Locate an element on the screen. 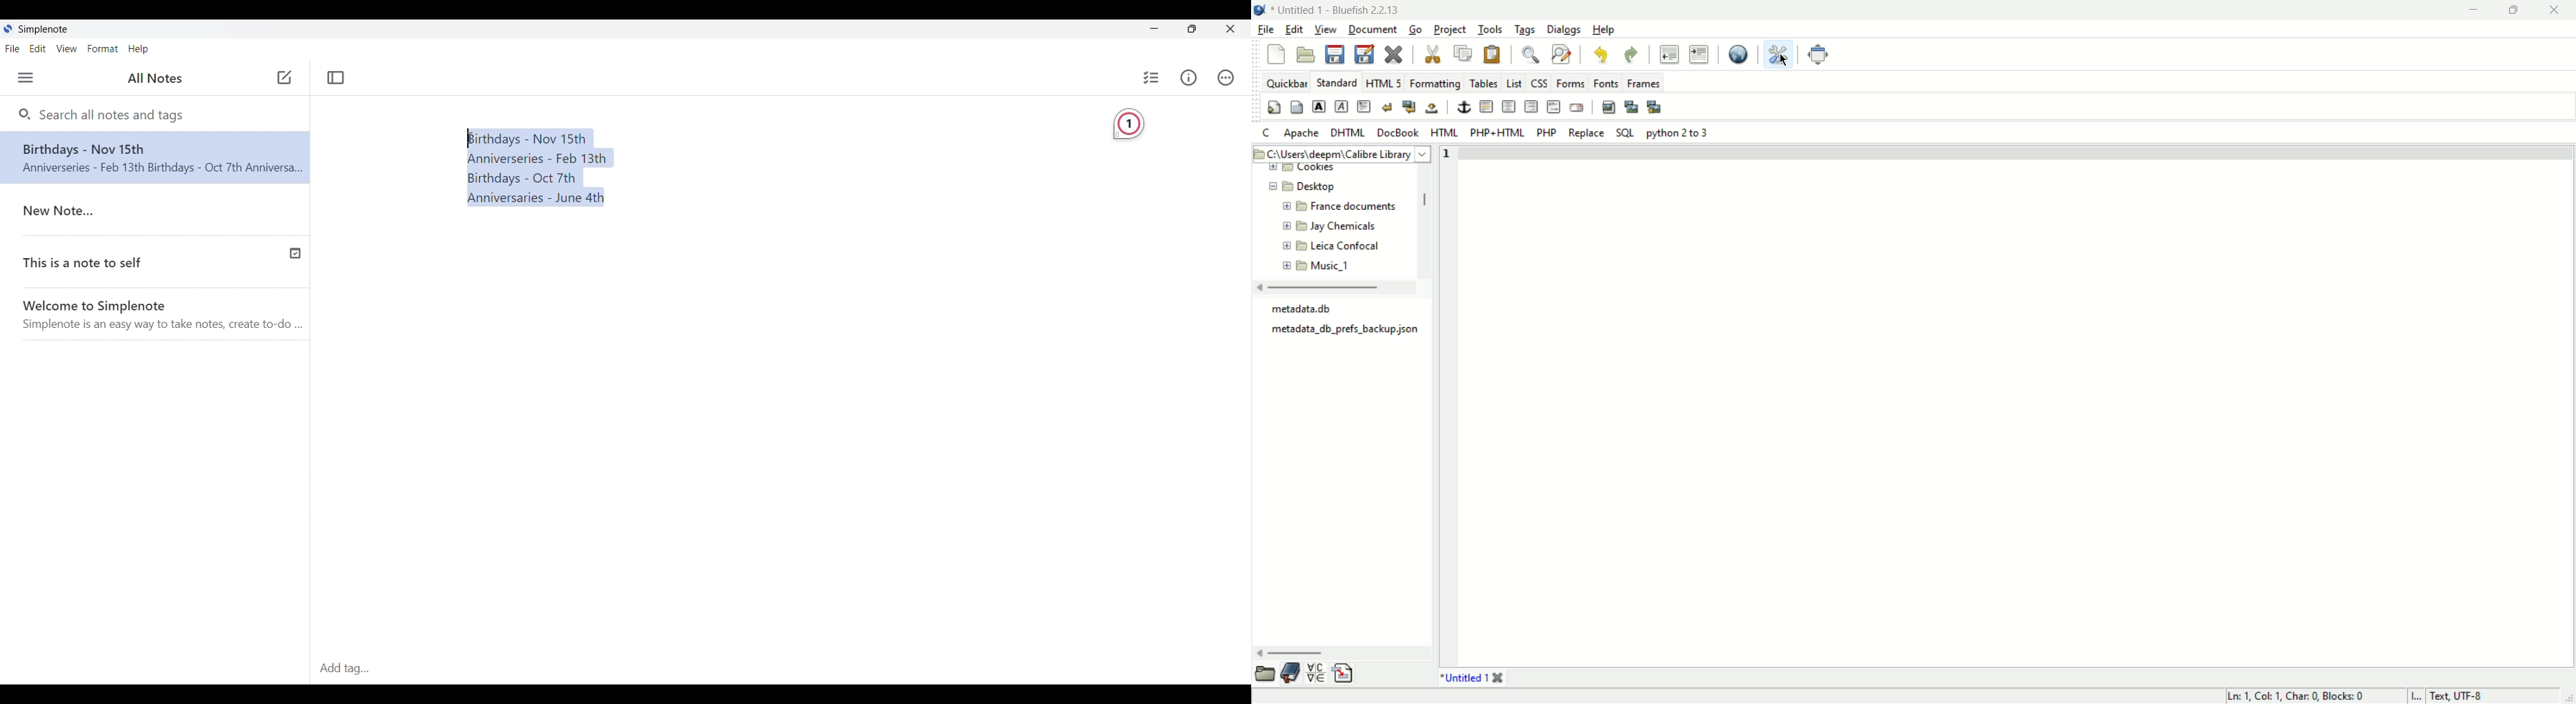 This screenshot has height=728, width=2576. preferences is located at coordinates (1778, 54).